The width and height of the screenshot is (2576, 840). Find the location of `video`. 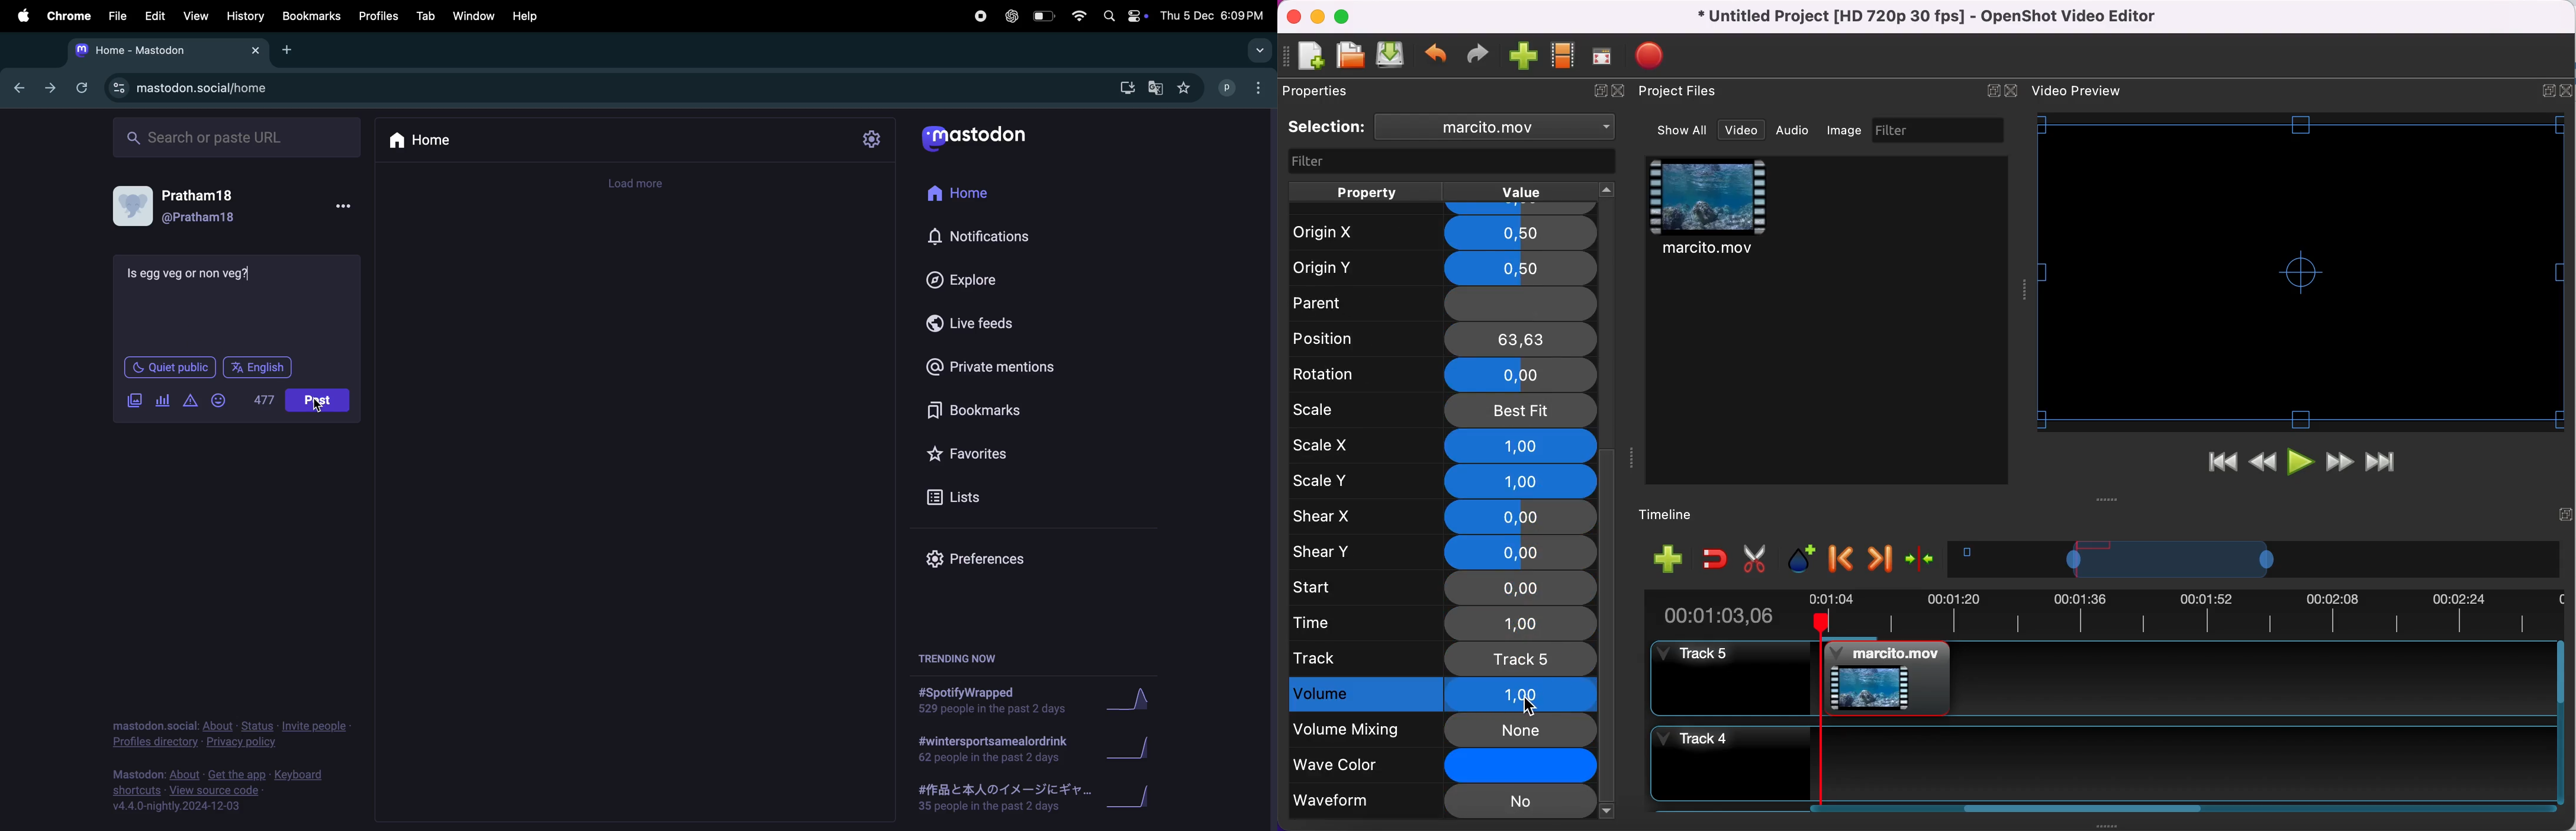

video is located at coordinates (1741, 130).